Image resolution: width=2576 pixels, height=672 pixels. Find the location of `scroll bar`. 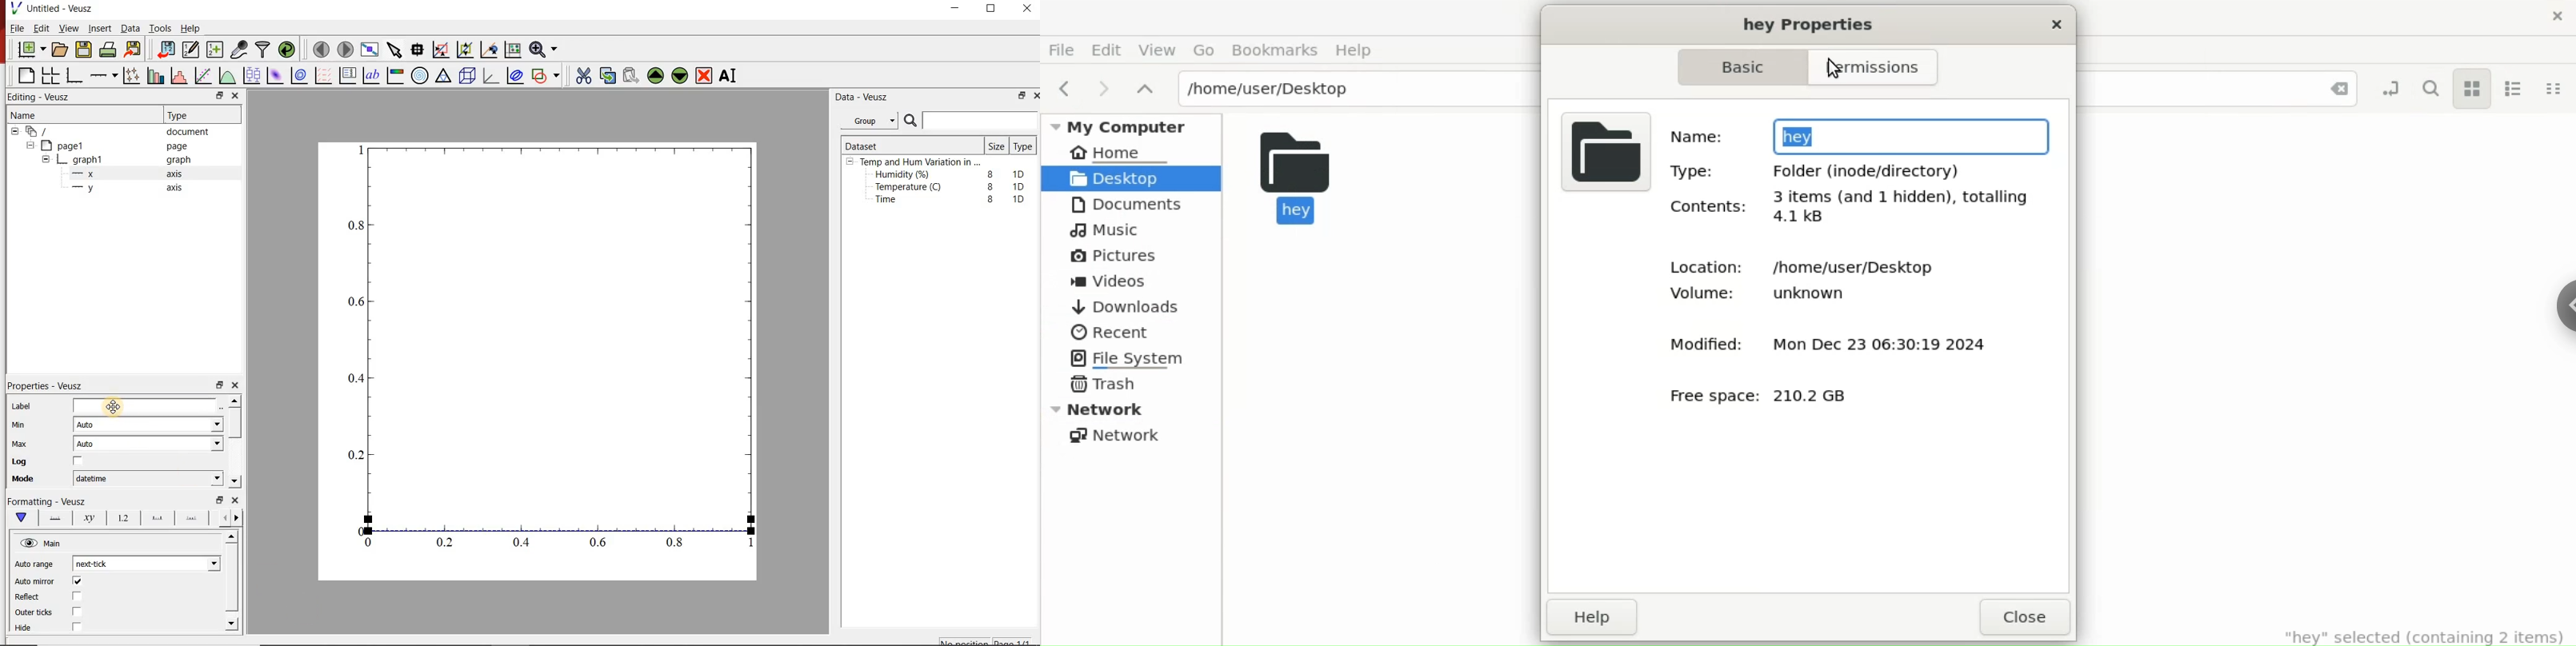

scroll bar is located at coordinates (232, 579).